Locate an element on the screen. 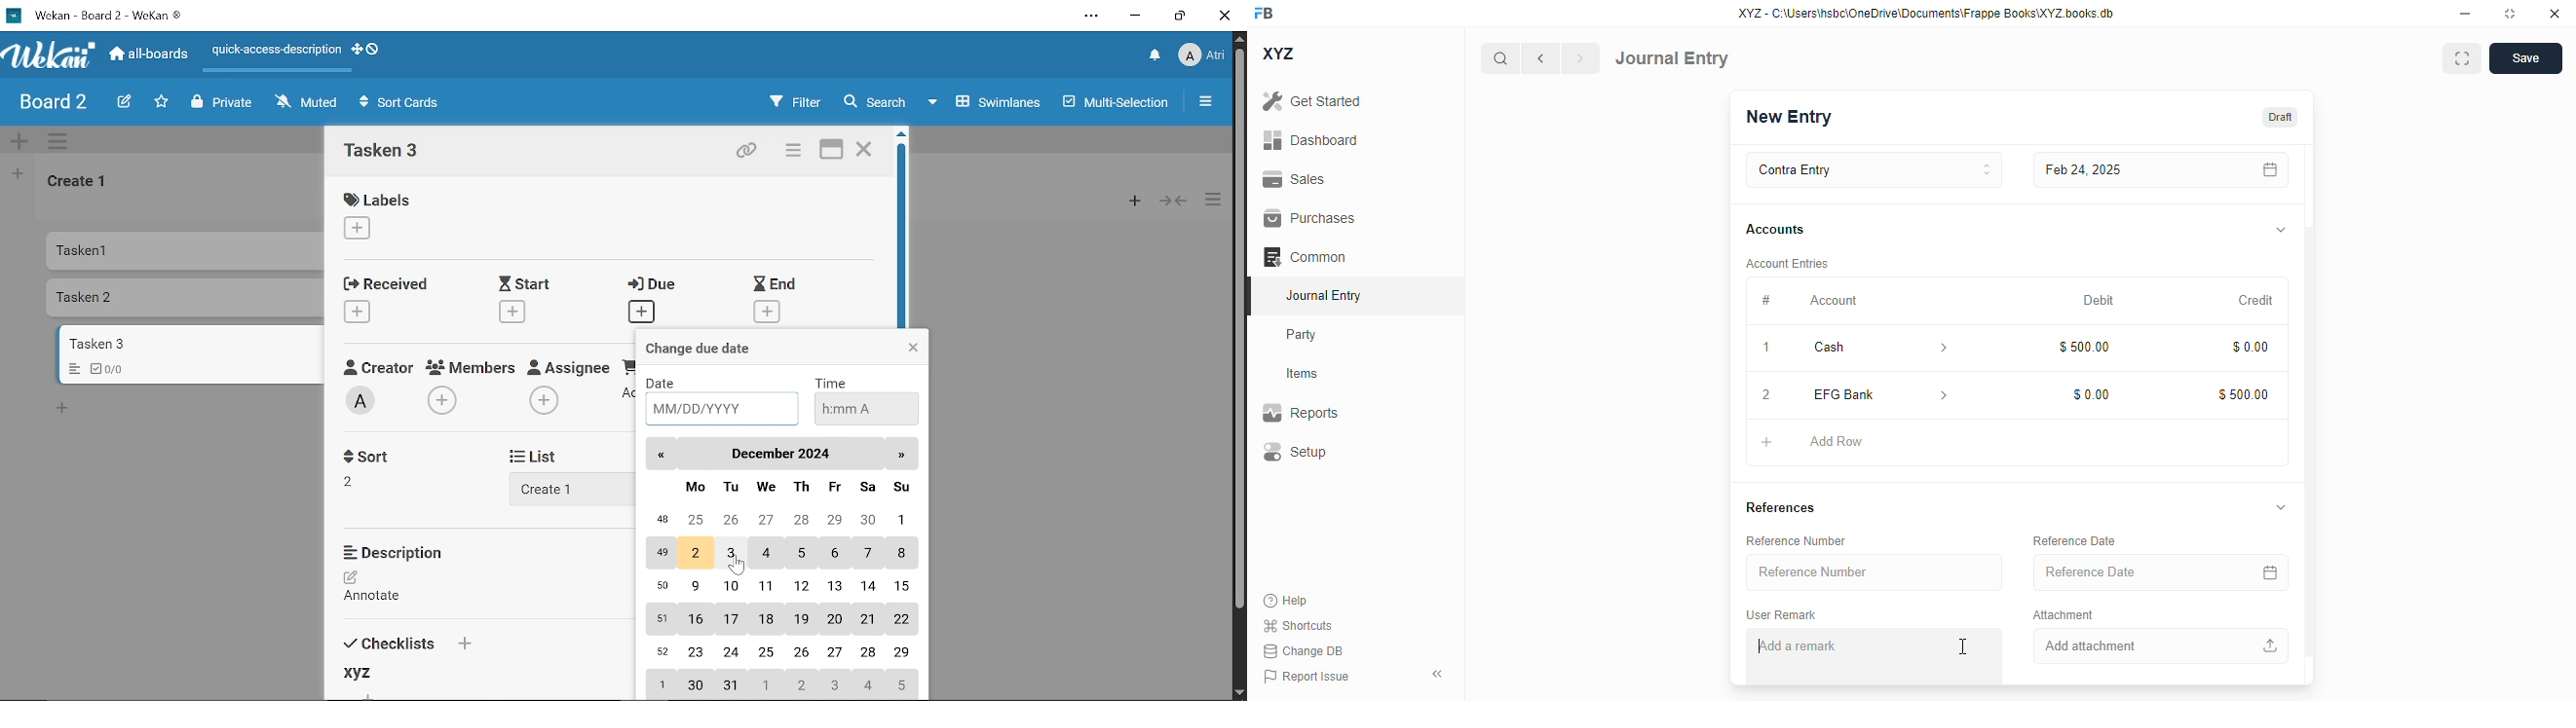 Image resolution: width=2576 pixels, height=728 pixels. $0.00 is located at coordinates (2249, 345).